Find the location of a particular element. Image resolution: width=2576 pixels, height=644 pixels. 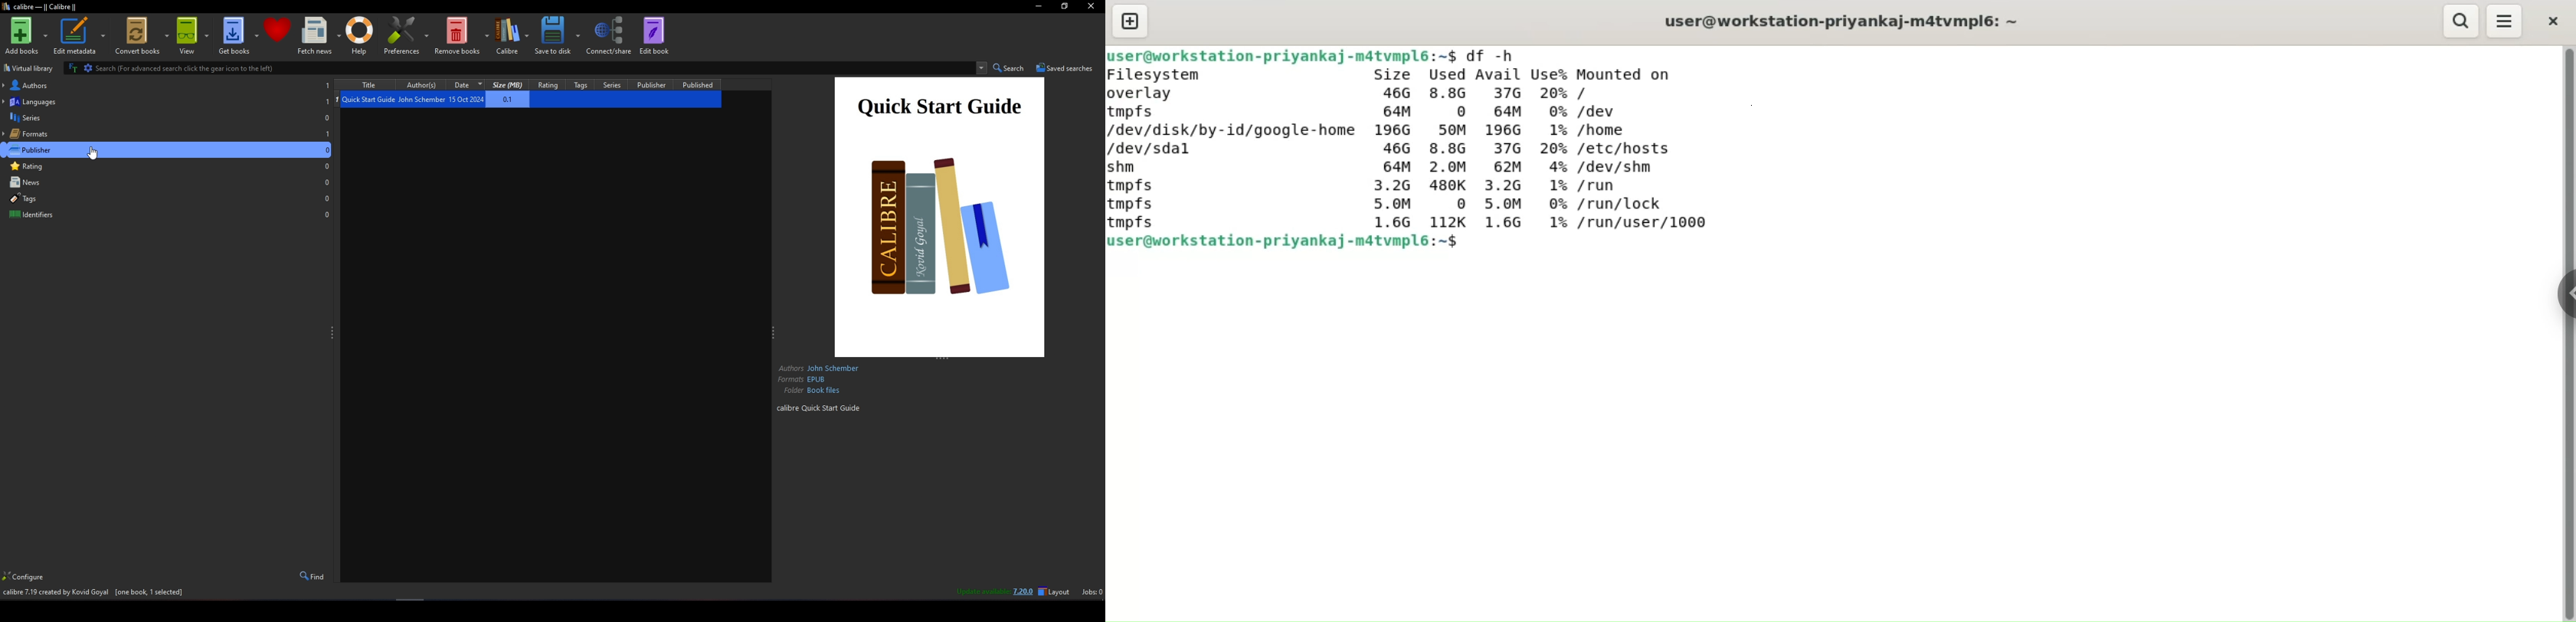

Size is located at coordinates (510, 85).